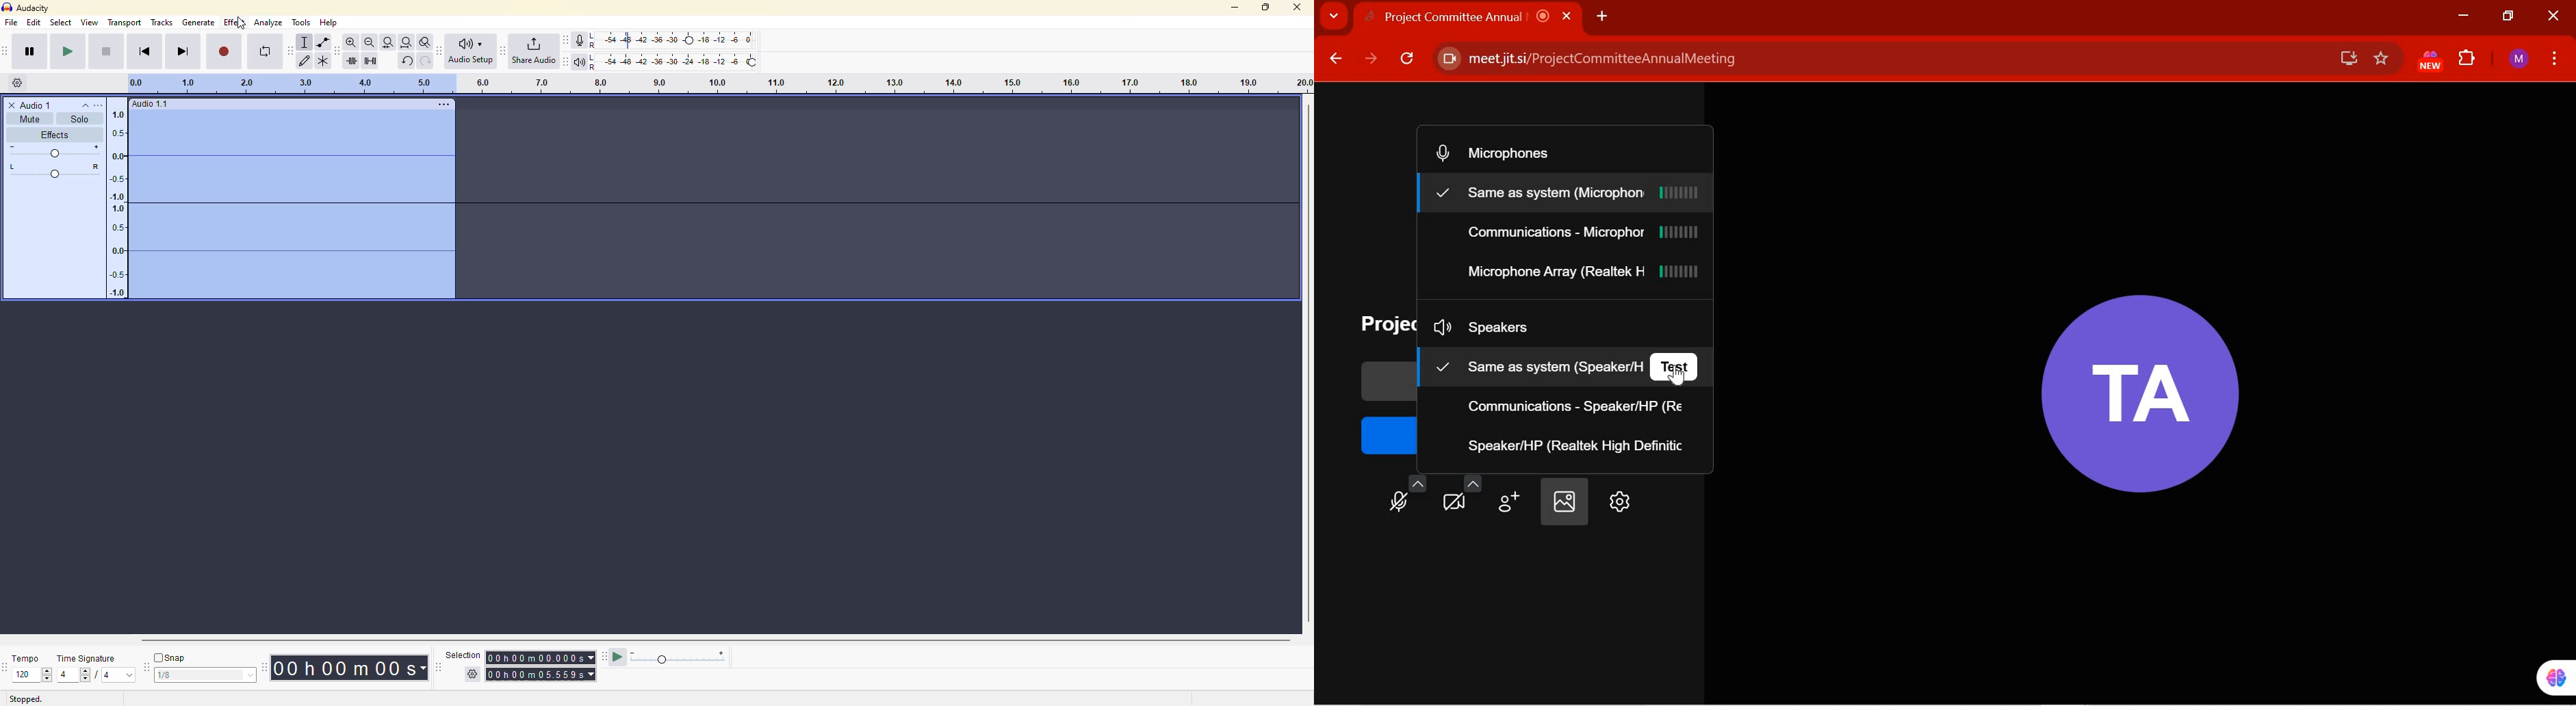  What do you see at coordinates (388, 42) in the screenshot?
I see `fit selection to width` at bounding box center [388, 42].